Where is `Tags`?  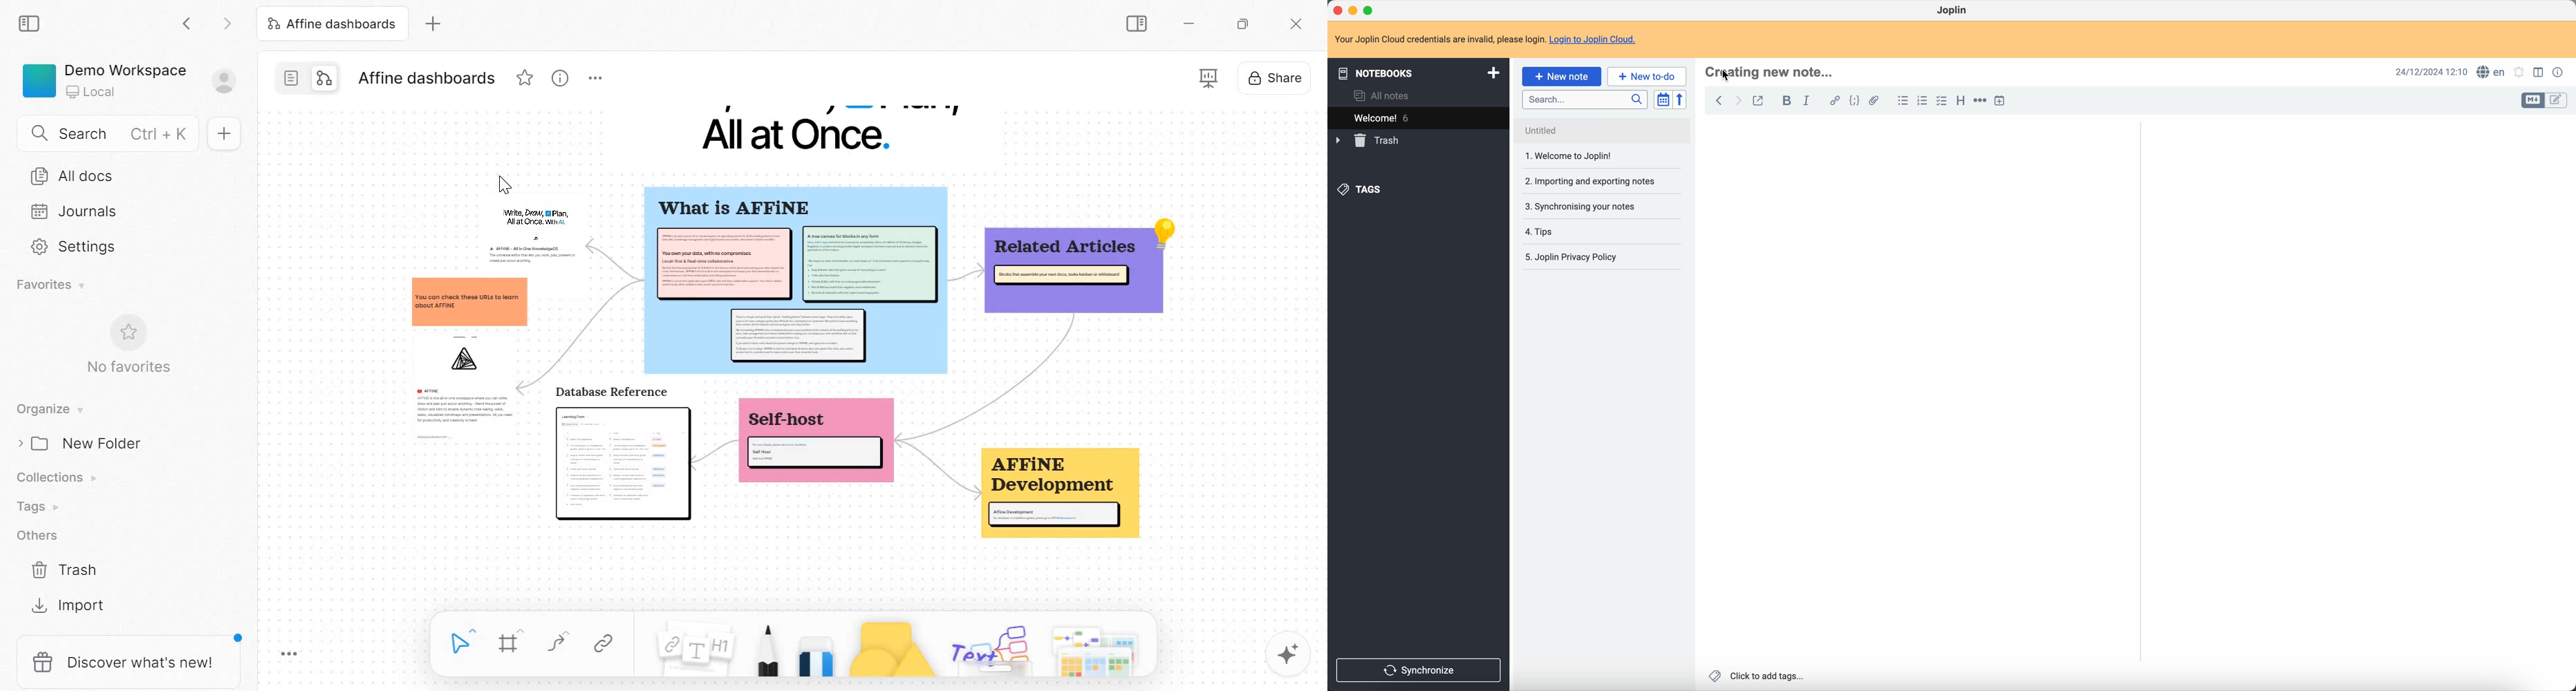
Tags is located at coordinates (37, 505).